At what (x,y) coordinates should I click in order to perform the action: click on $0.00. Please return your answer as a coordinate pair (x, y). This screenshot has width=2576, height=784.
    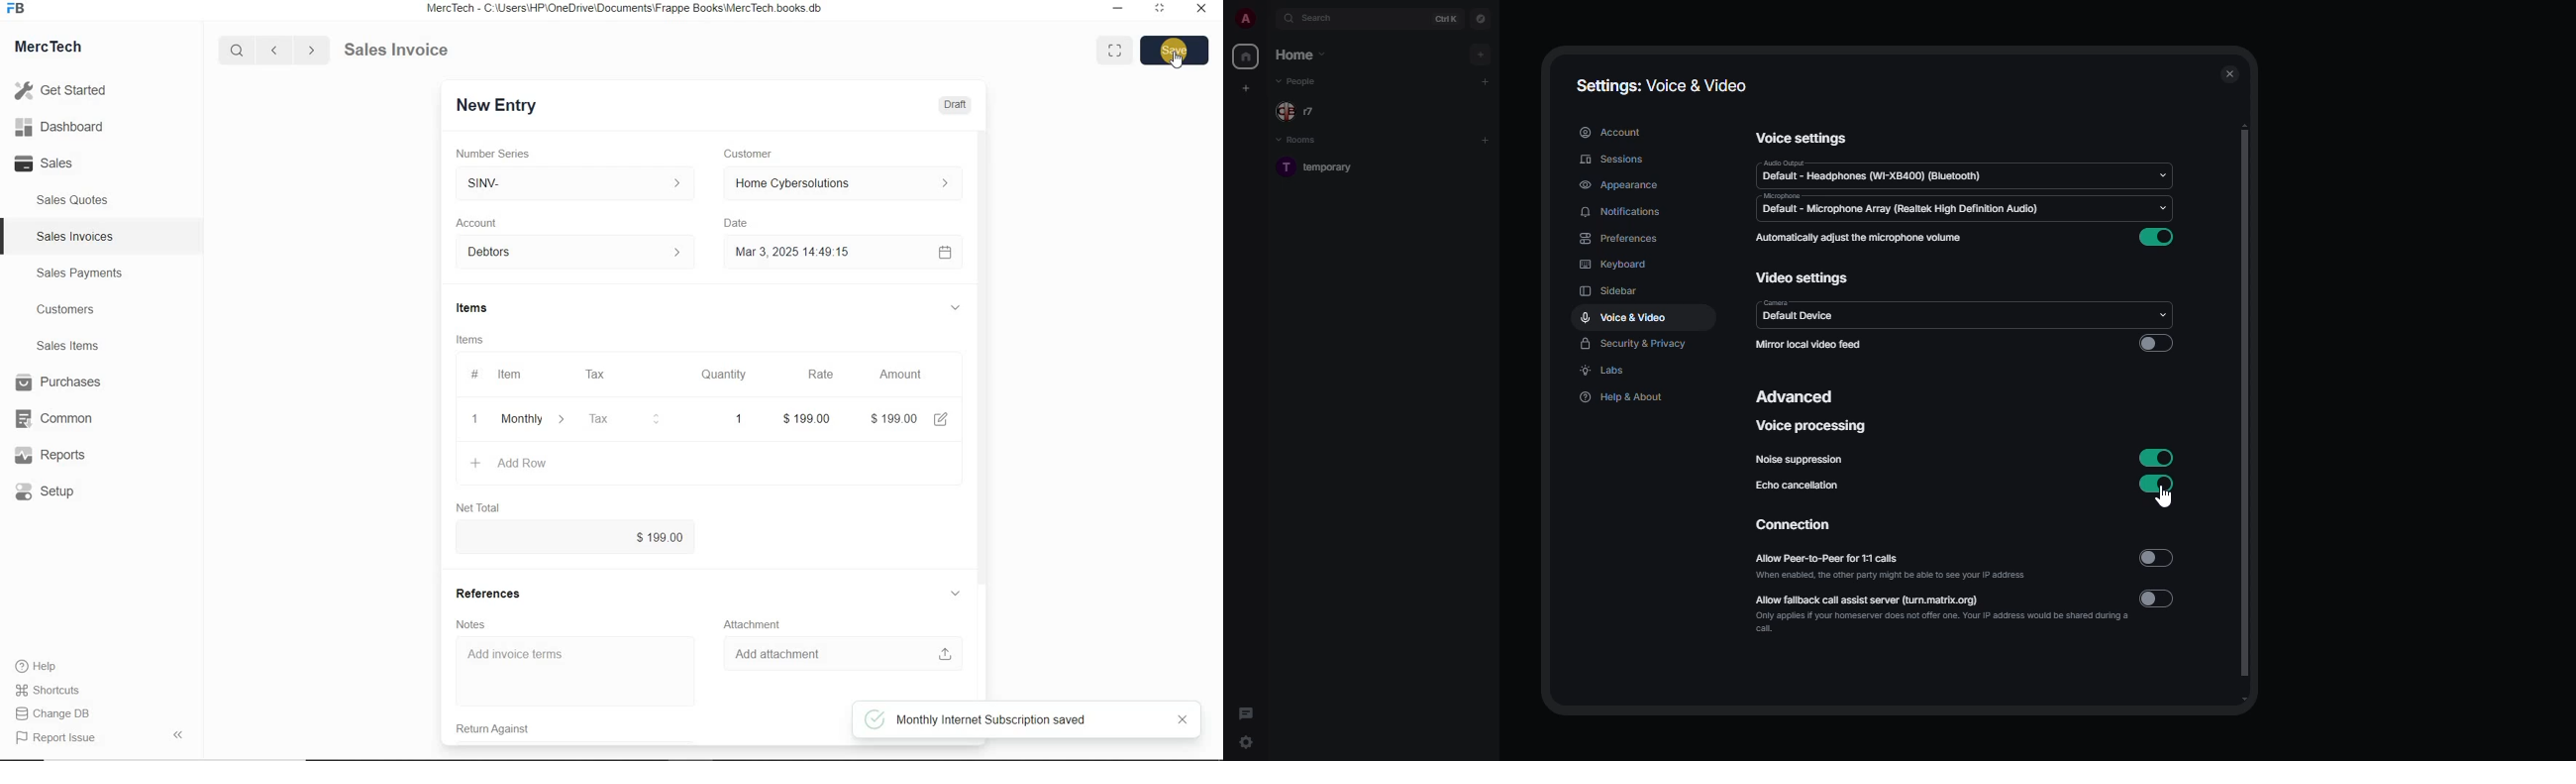
    Looking at the image, I should click on (576, 538).